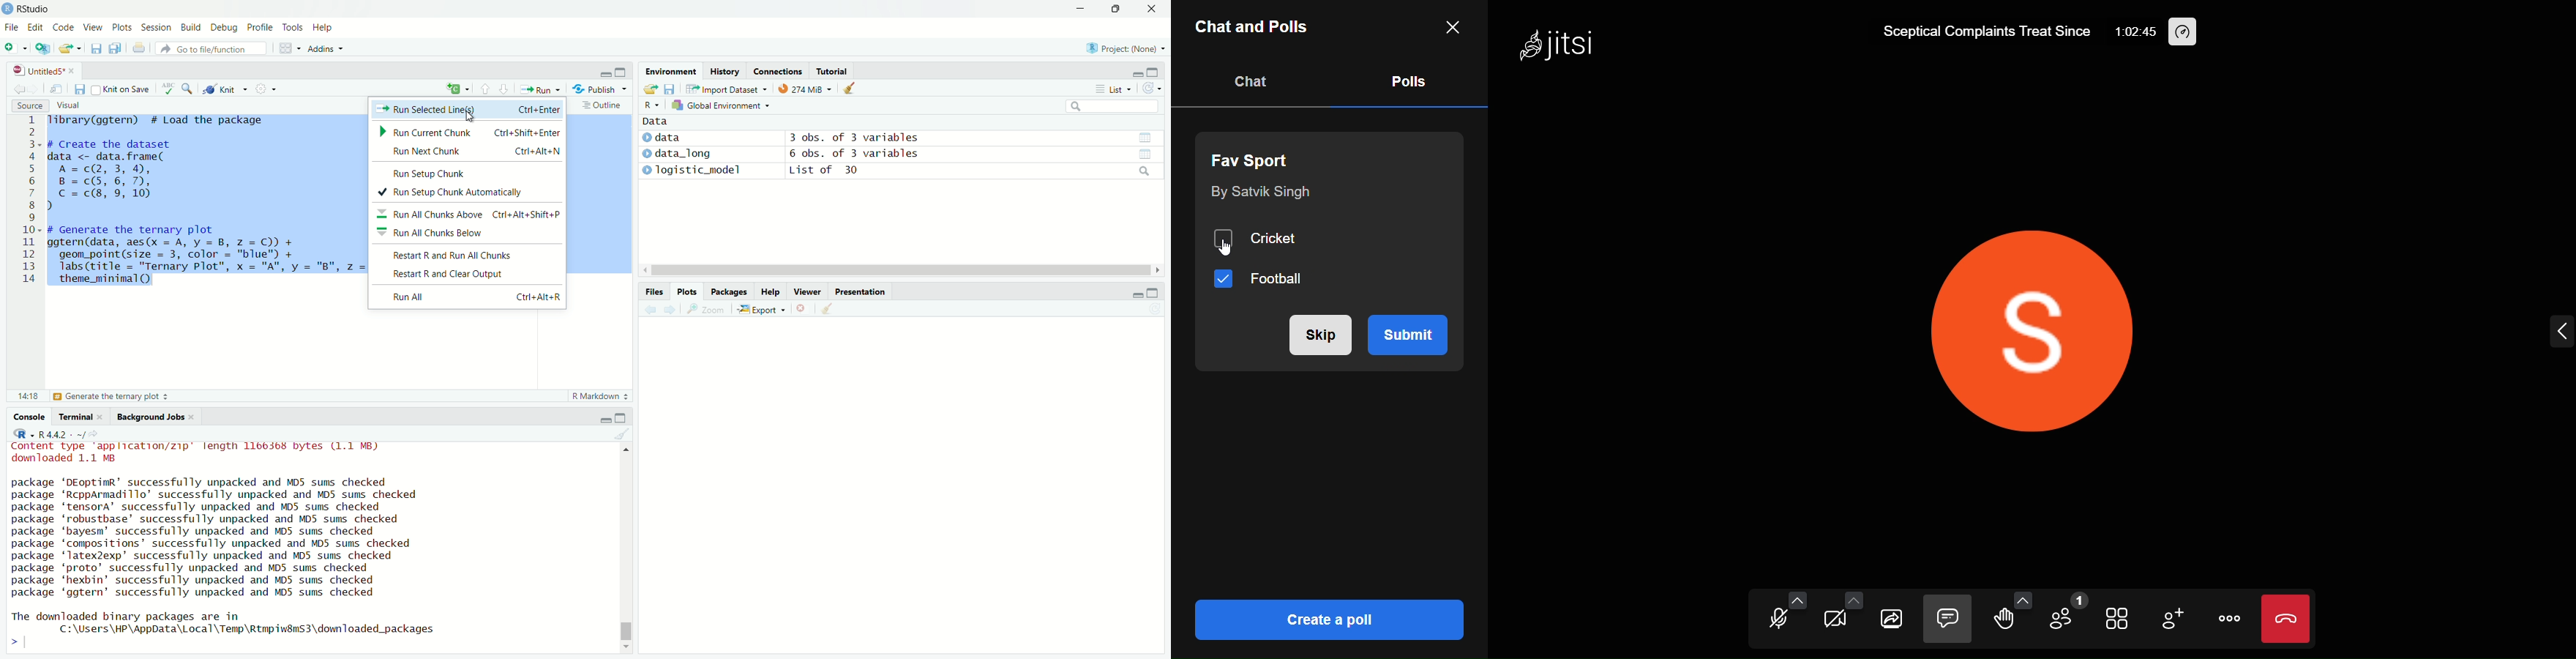  I want to click on cursor, so click(474, 117).